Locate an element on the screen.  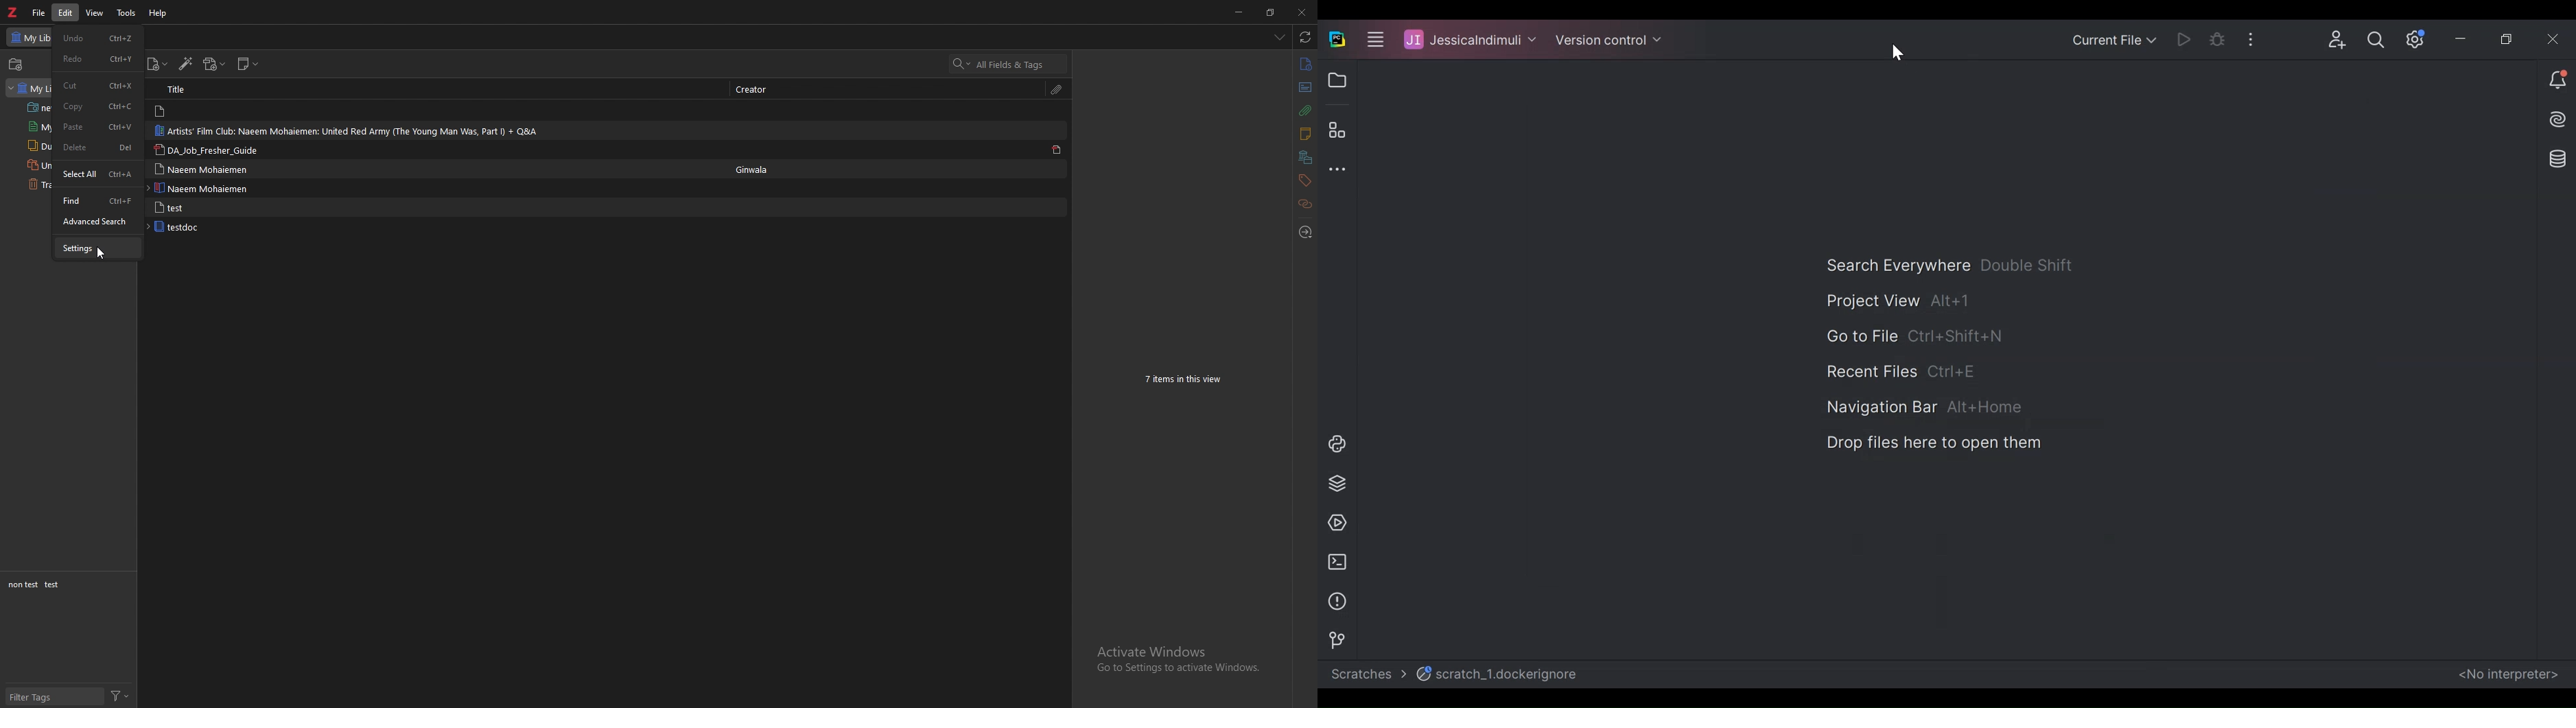
new note is located at coordinates (248, 63).